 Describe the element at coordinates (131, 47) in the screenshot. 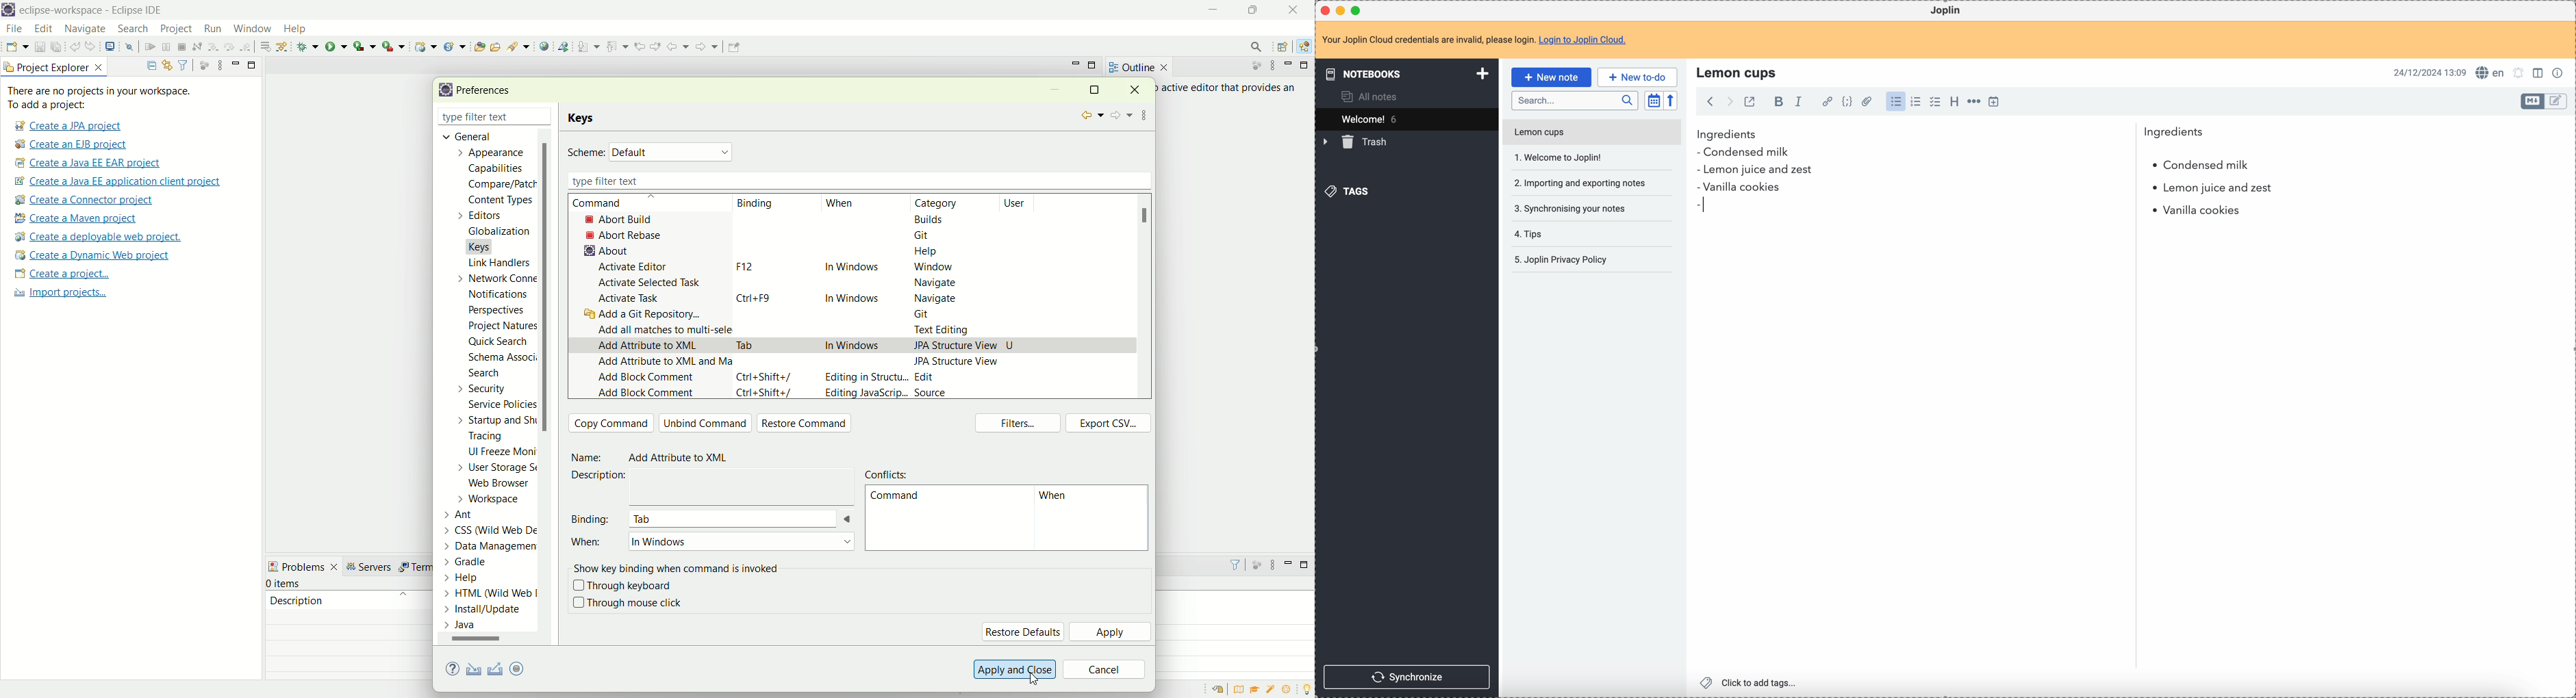

I see `skip all breakpoints` at that location.